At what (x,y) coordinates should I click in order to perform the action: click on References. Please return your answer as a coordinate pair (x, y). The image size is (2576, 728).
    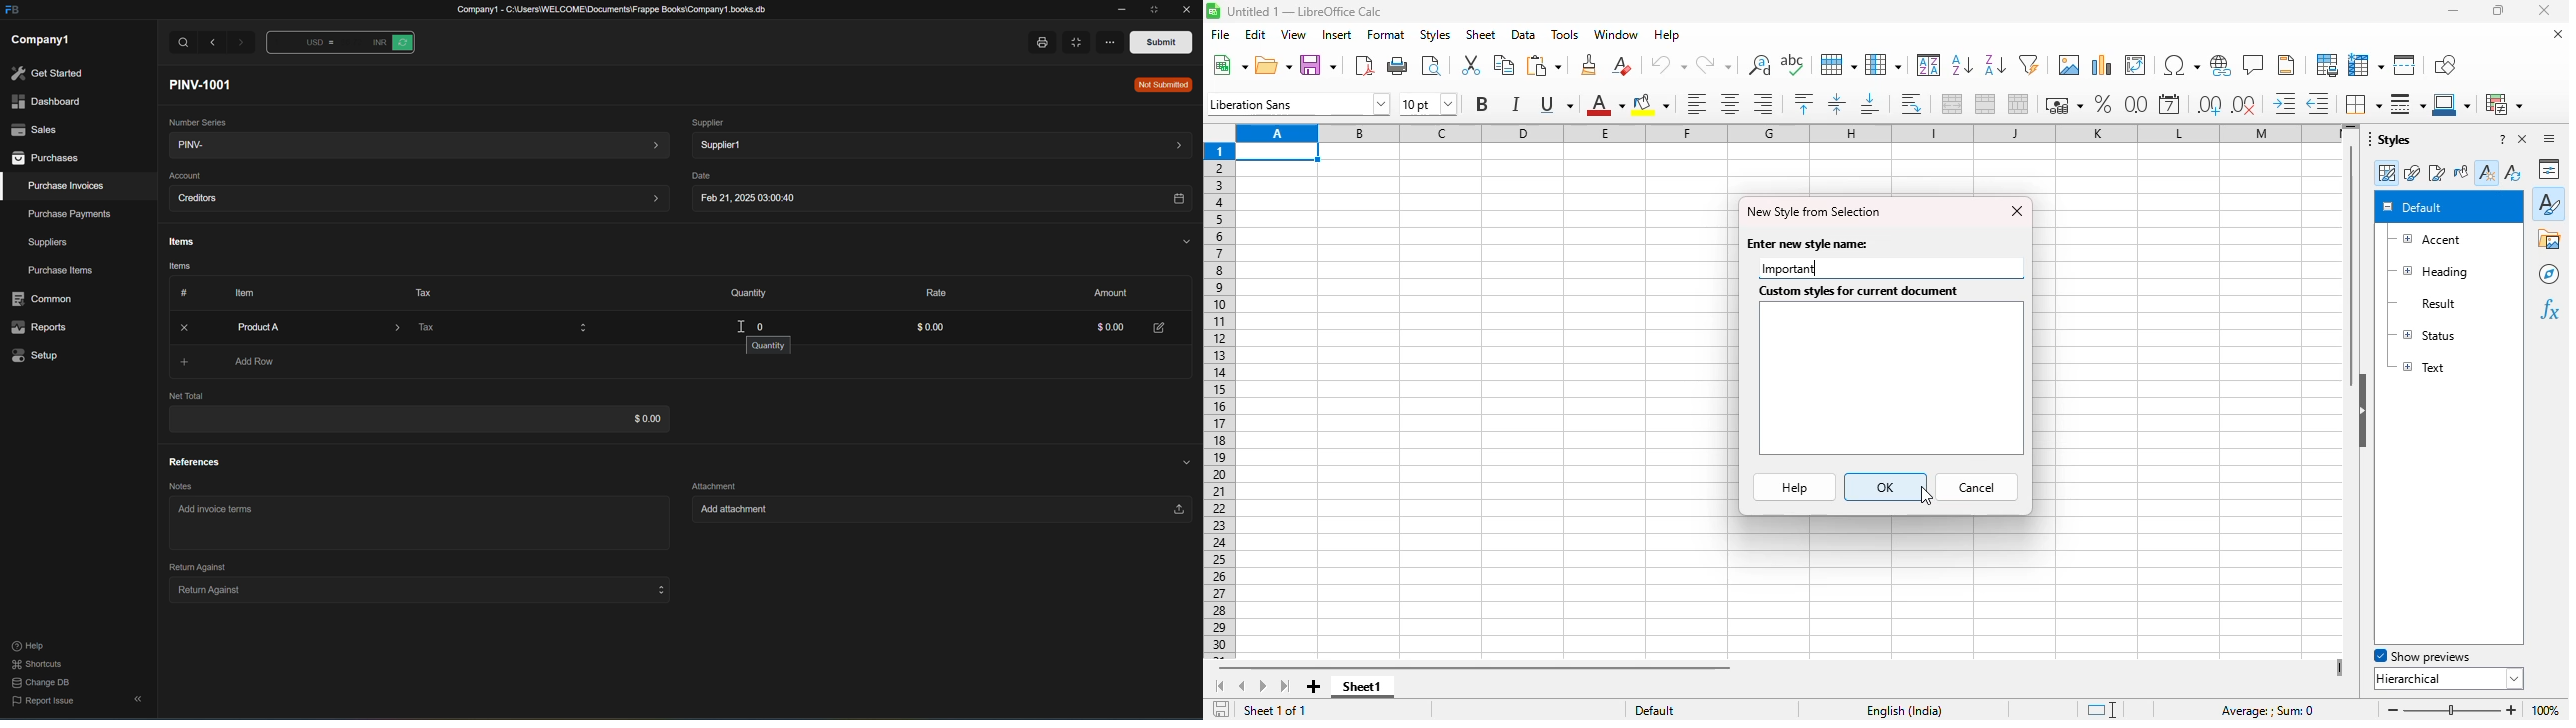
    Looking at the image, I should click on (194, 461).